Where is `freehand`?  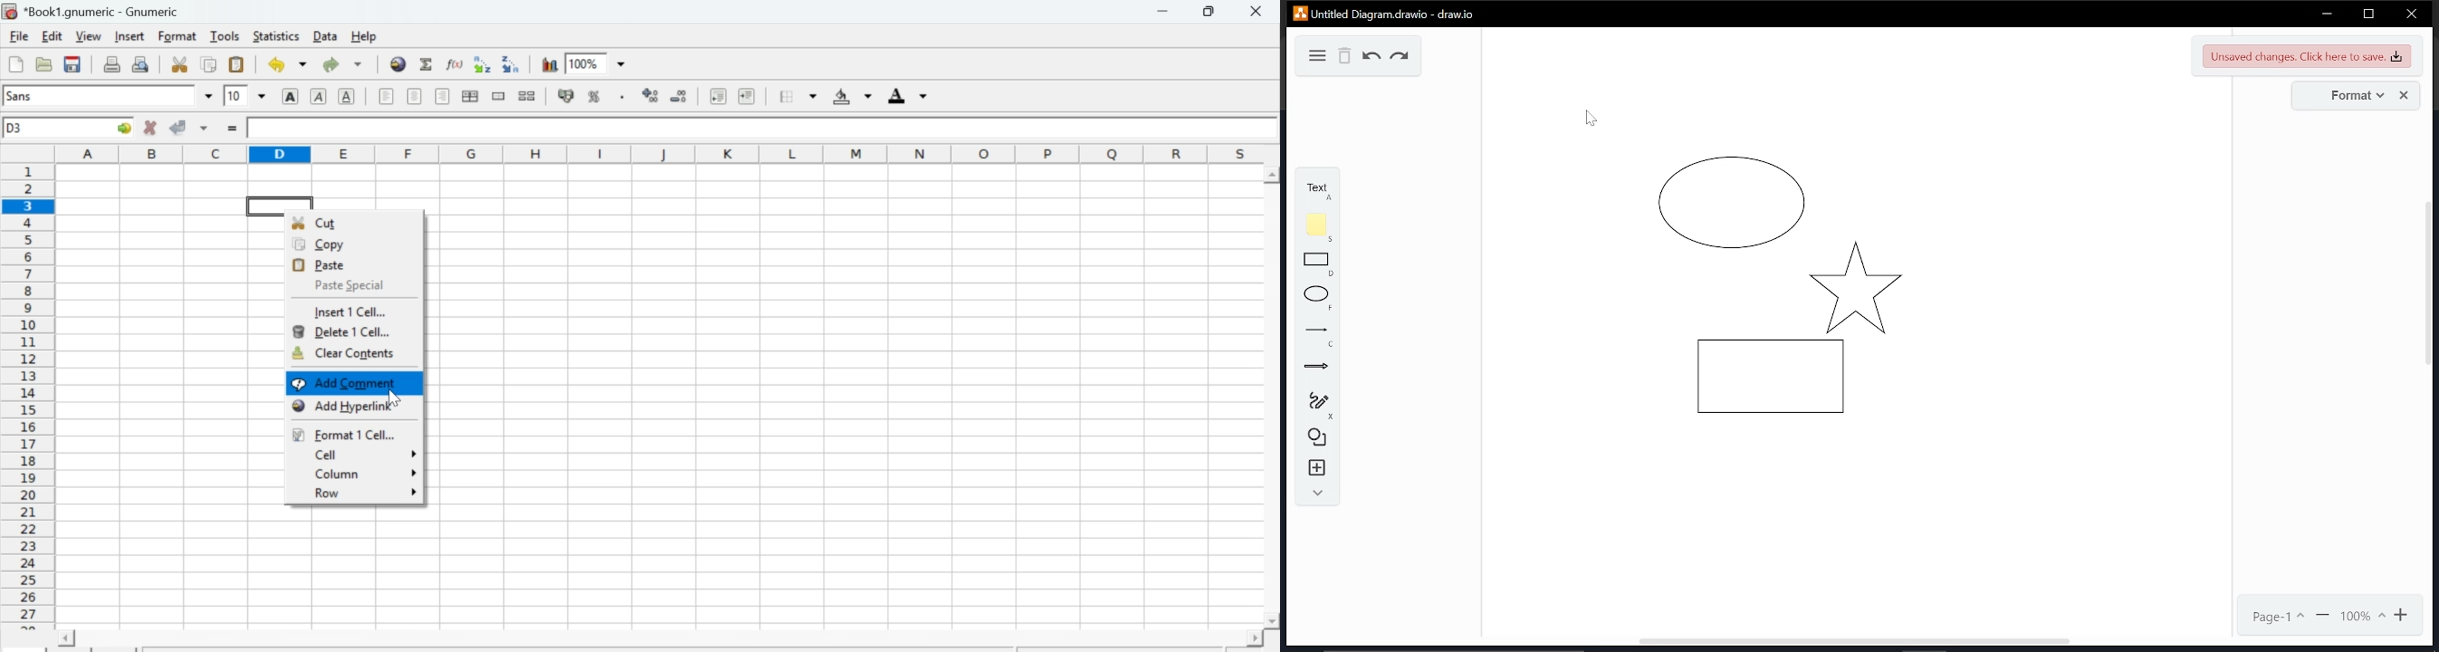
freehand is located at coordinates (1318, 405).